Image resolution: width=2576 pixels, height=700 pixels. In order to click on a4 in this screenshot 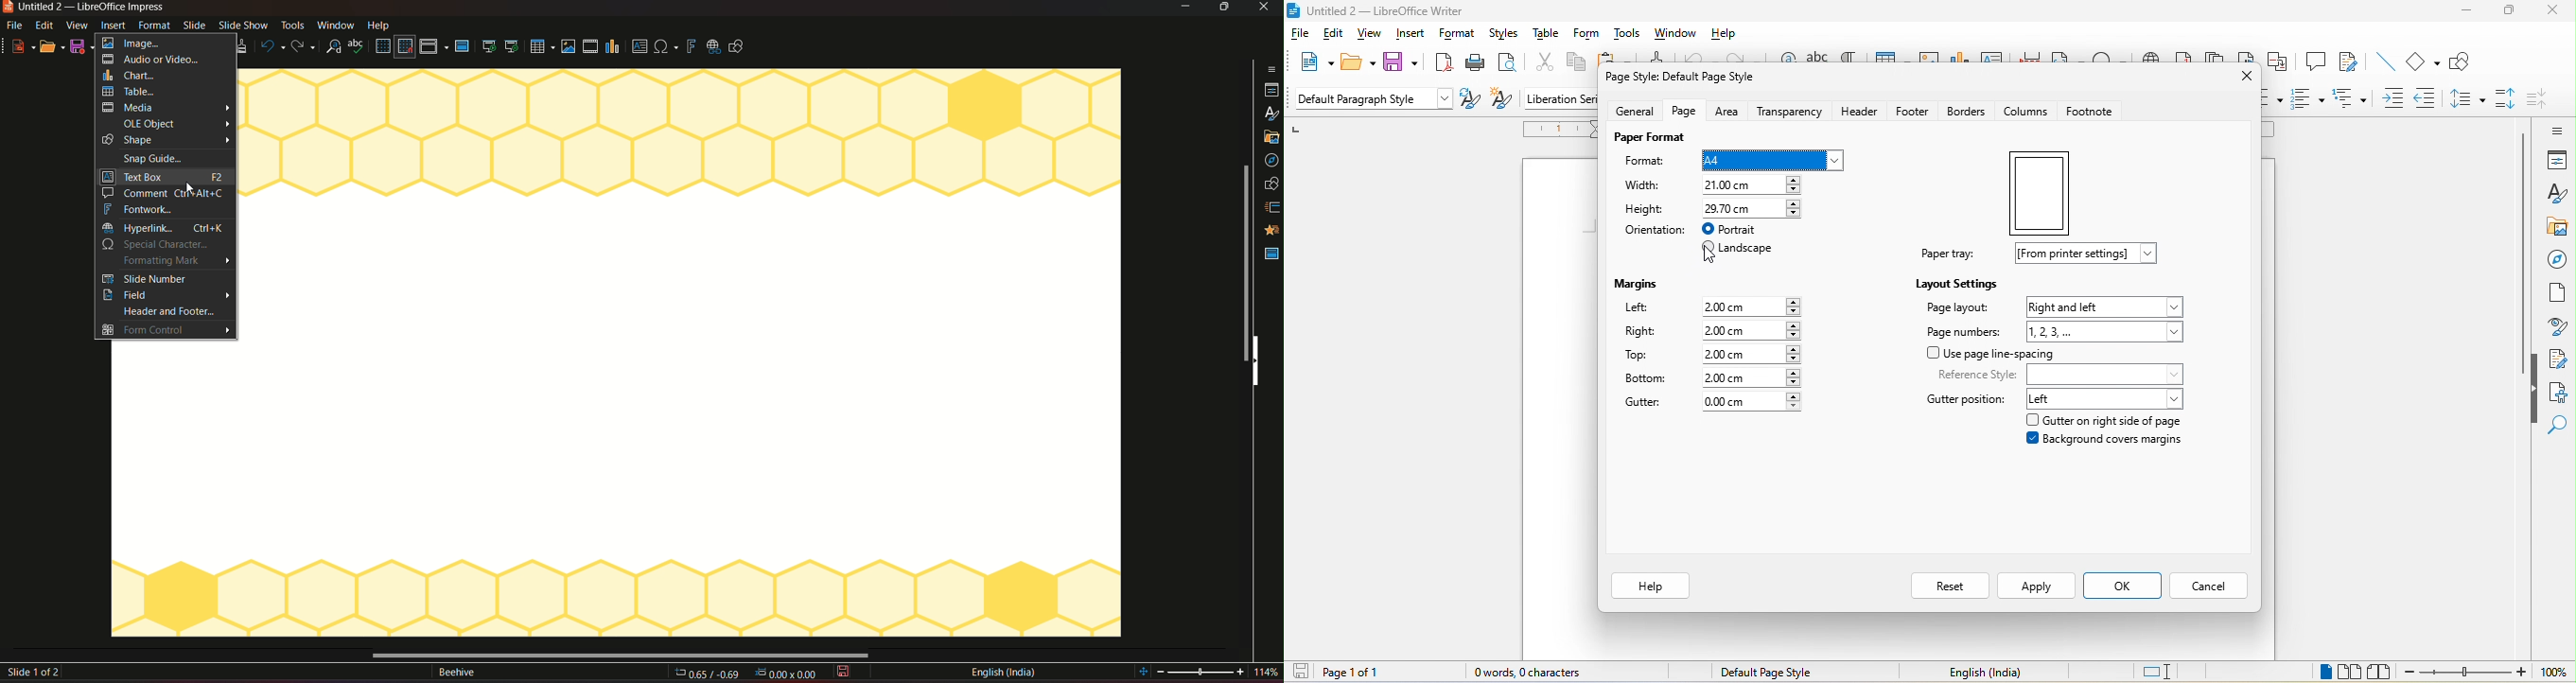, I will do `click(1772, 159)`.